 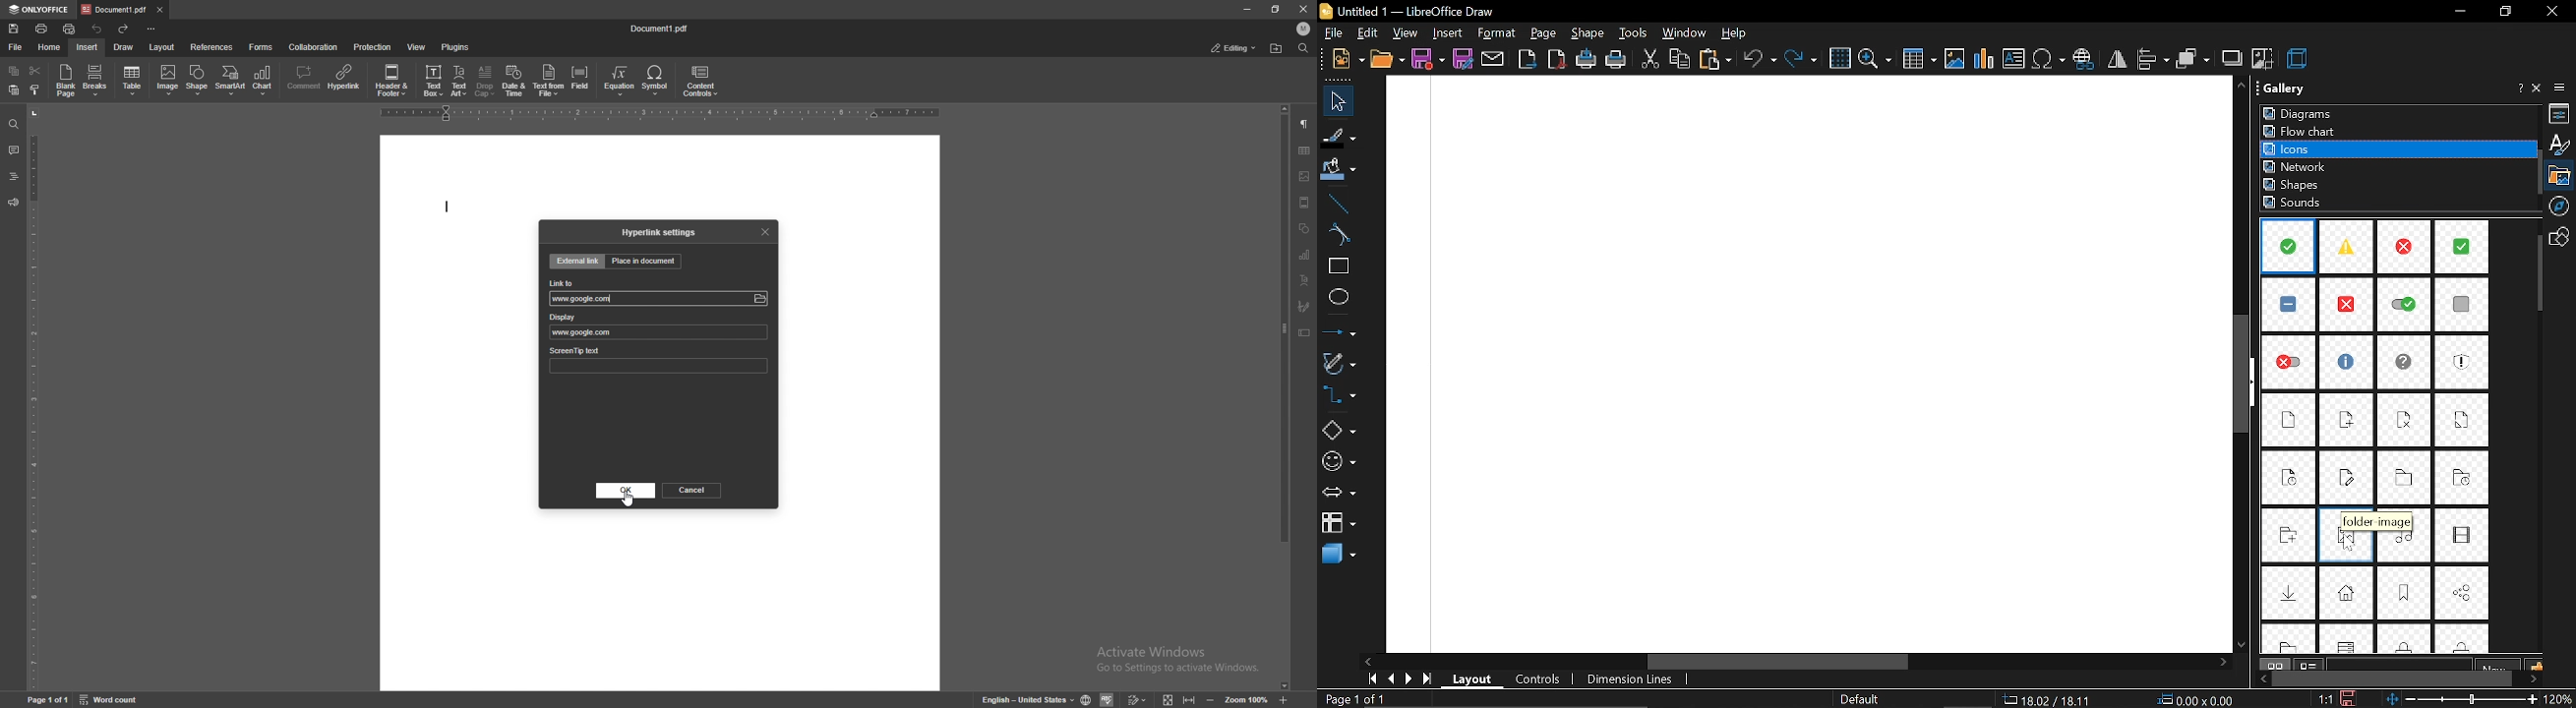 I want to click on file, so click(x=1333, y=33).